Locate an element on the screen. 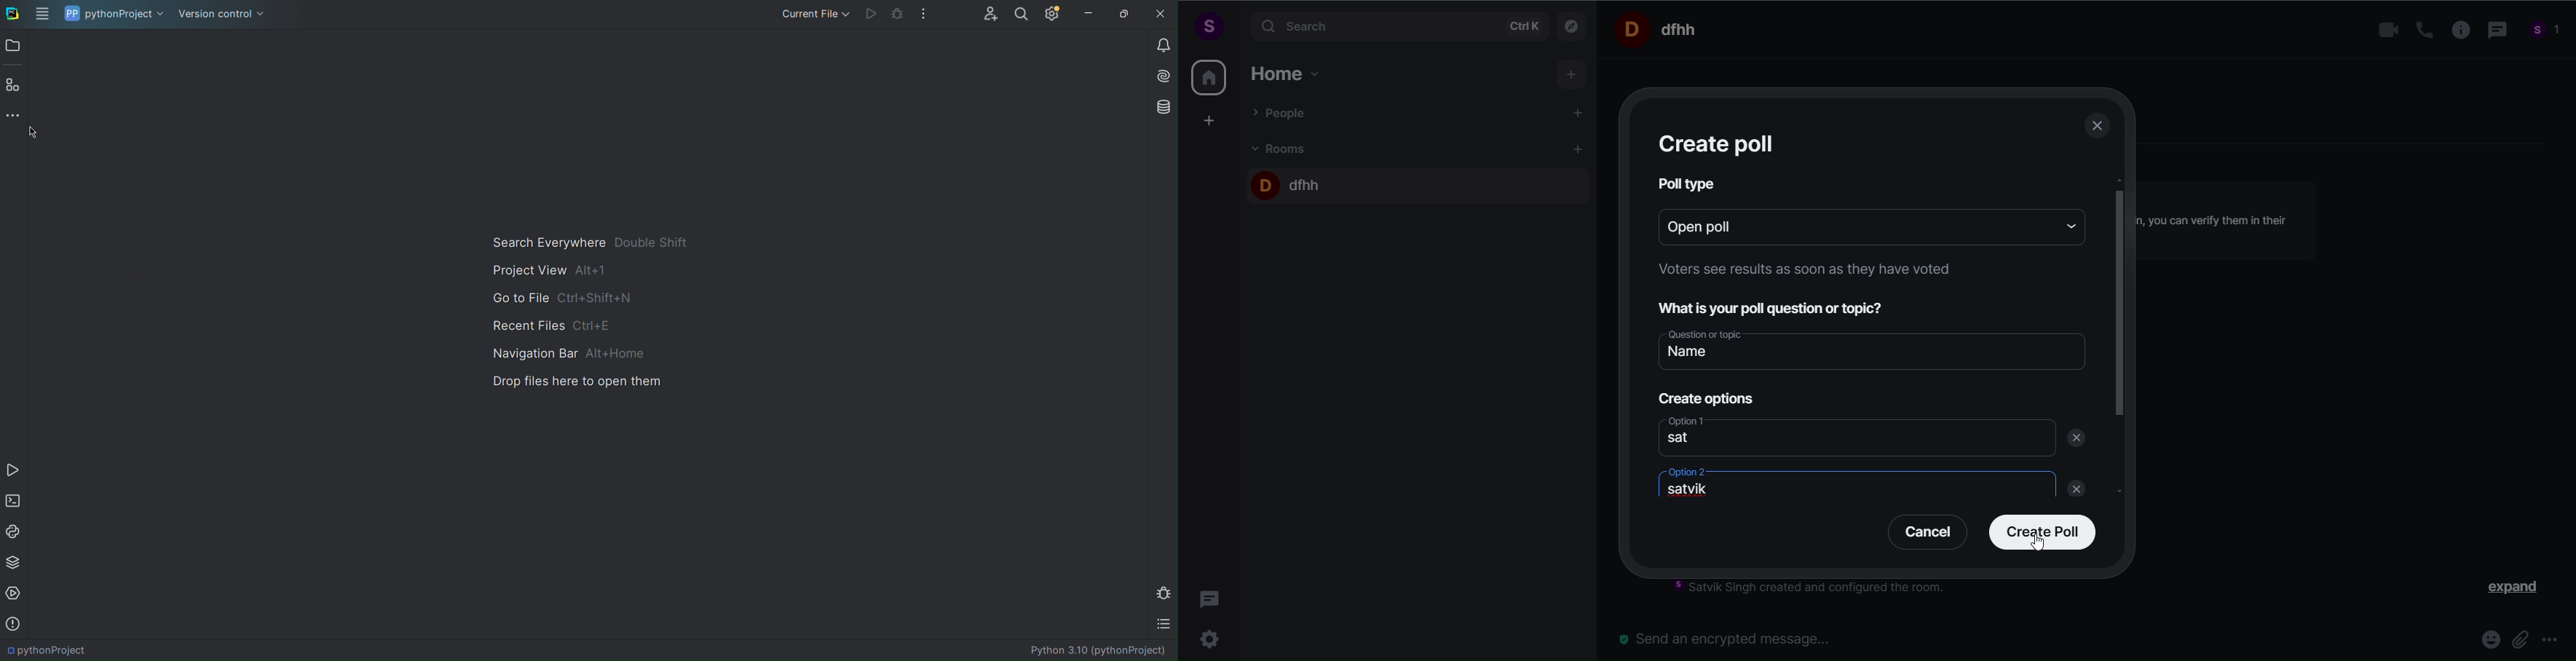 The height and width of the screenshot is (672, 2576). rooms is located at coordinates (1283, 148).